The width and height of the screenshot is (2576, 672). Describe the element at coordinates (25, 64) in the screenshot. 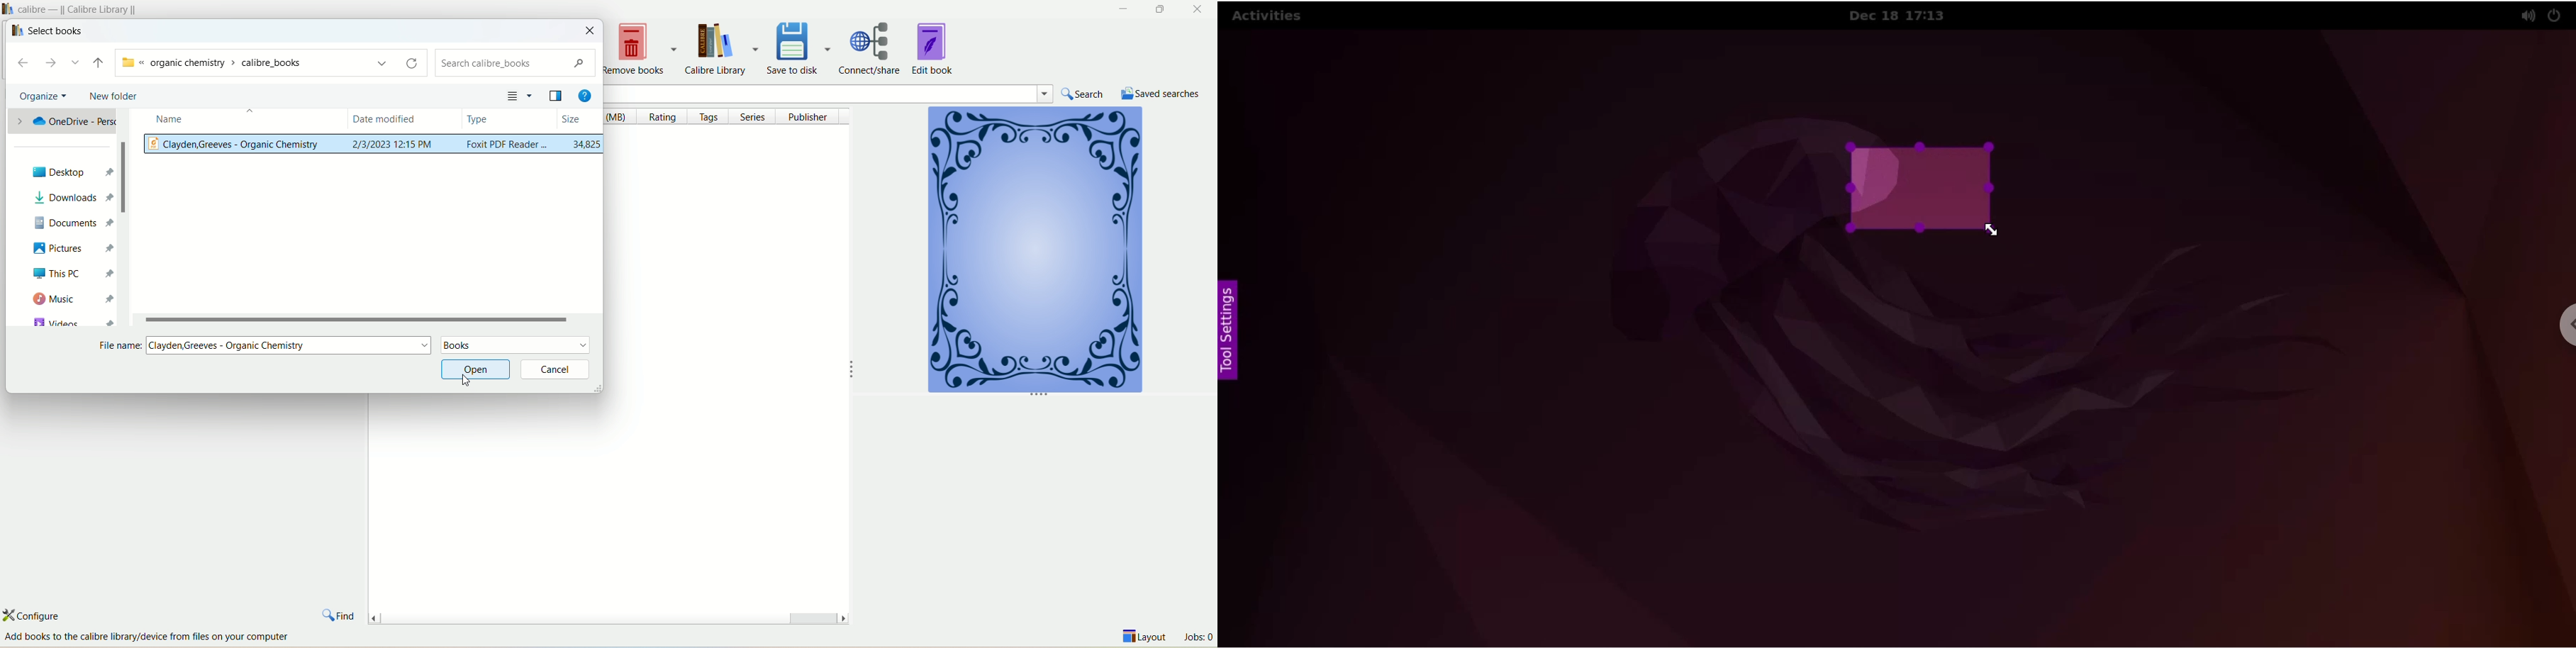

I see `back` at that location.